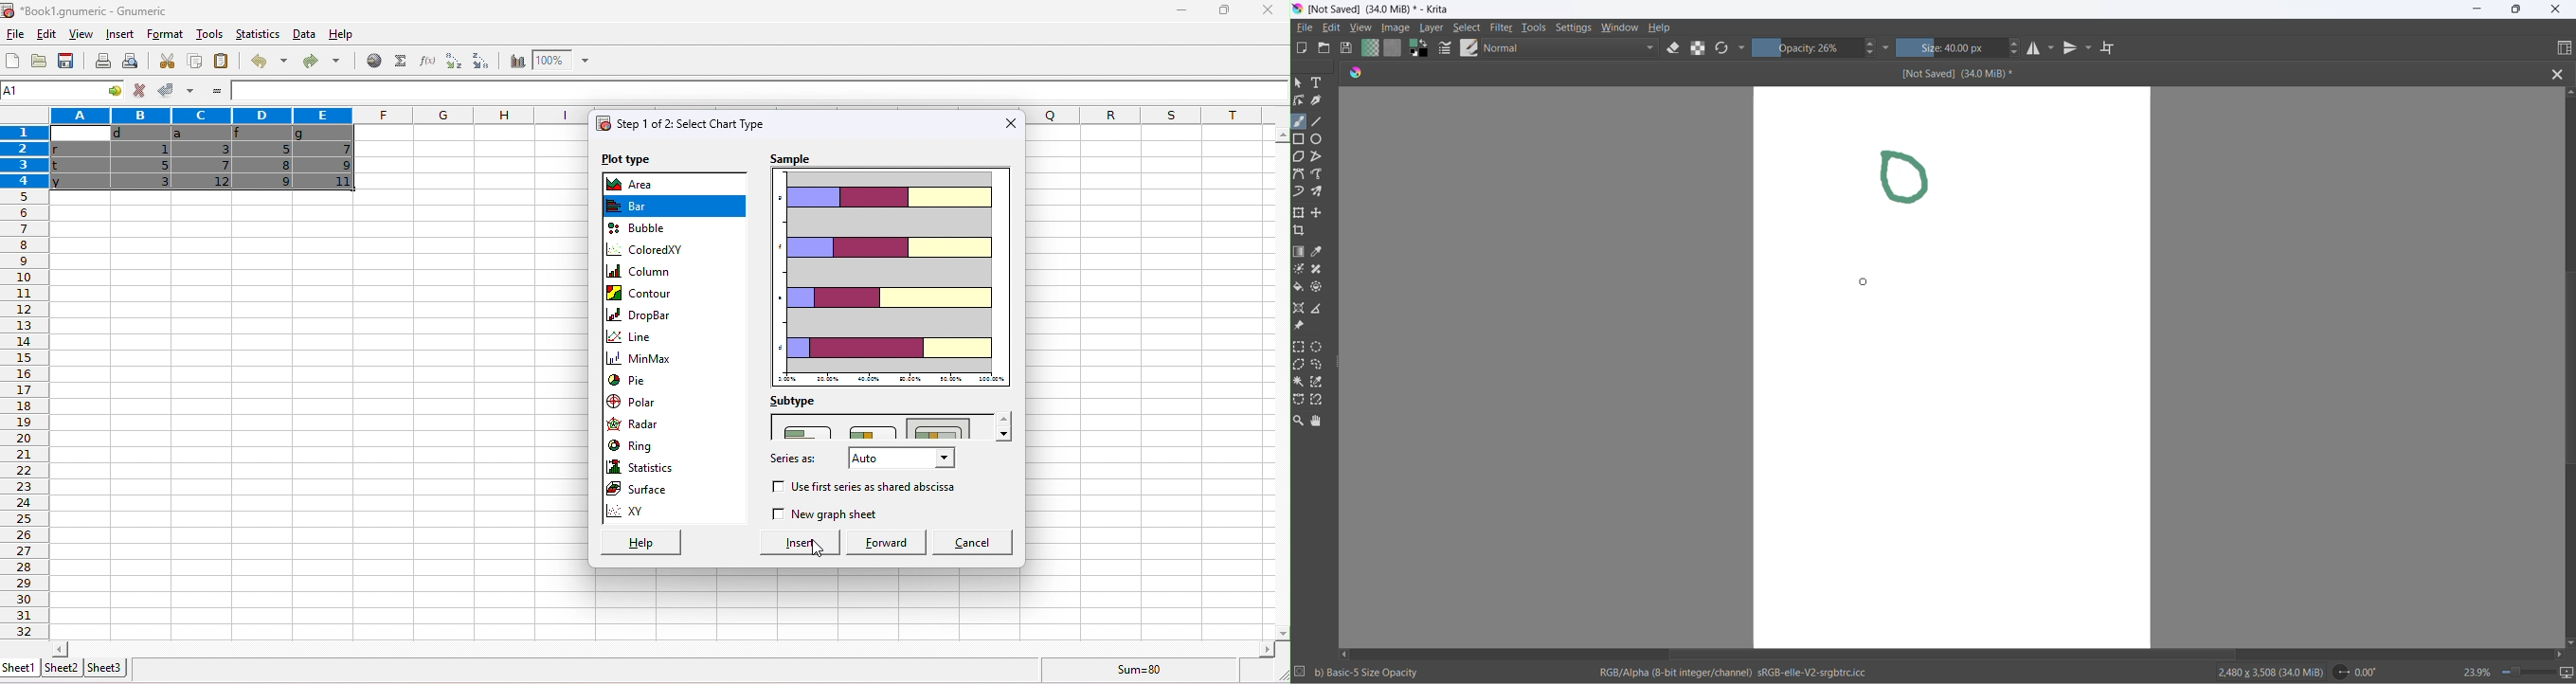  I want to click on minimize, so click(1181, 13).